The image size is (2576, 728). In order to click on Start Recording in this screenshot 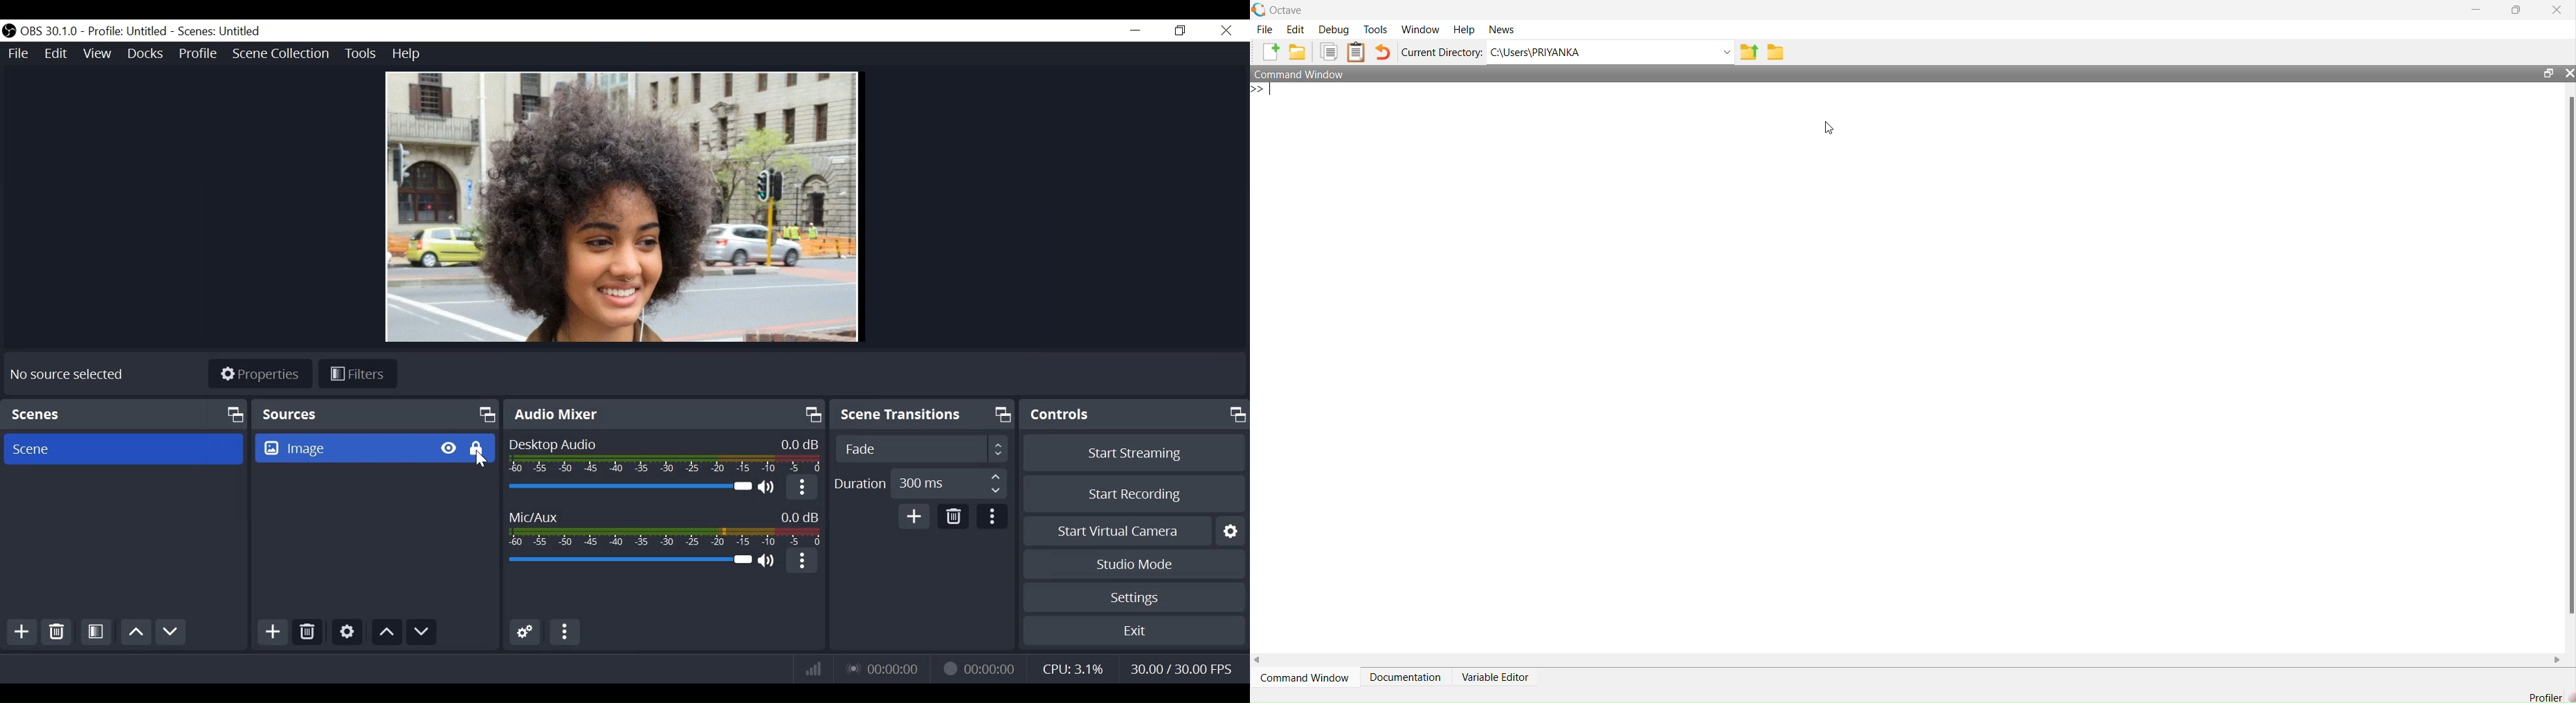, I will do `click(1134, 495)`.